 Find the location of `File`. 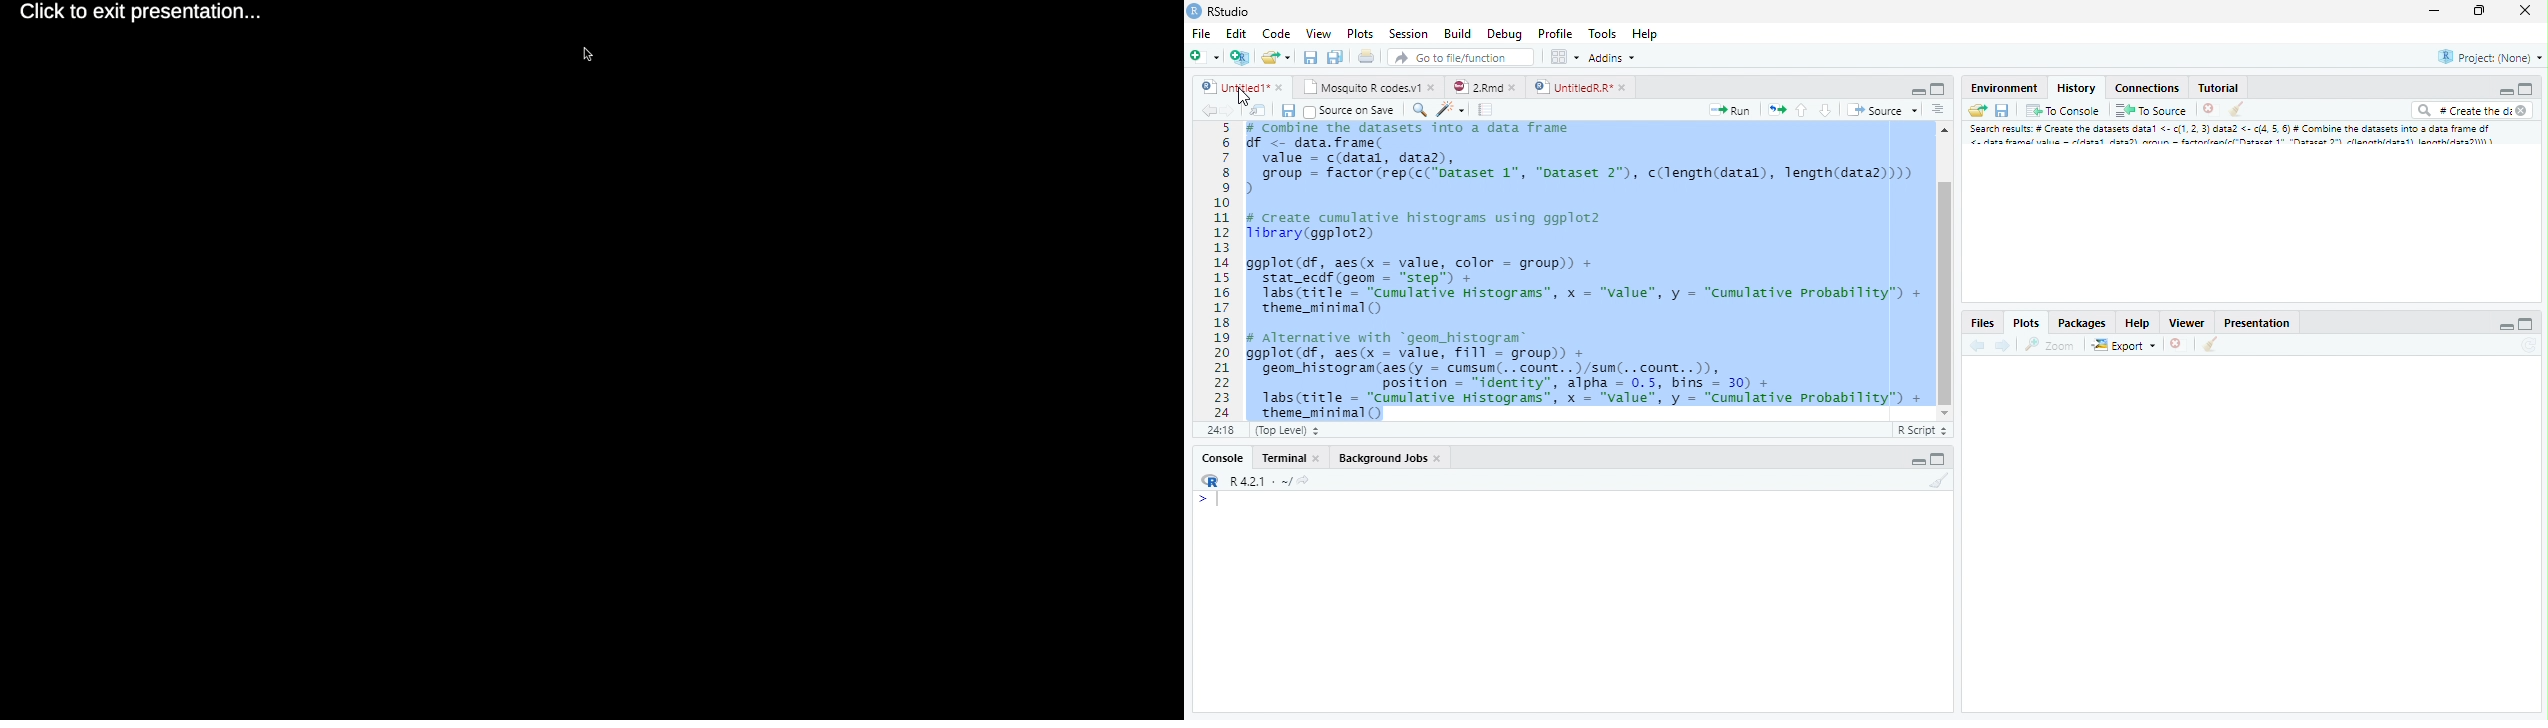

File is located at coordinates (1201, 35).